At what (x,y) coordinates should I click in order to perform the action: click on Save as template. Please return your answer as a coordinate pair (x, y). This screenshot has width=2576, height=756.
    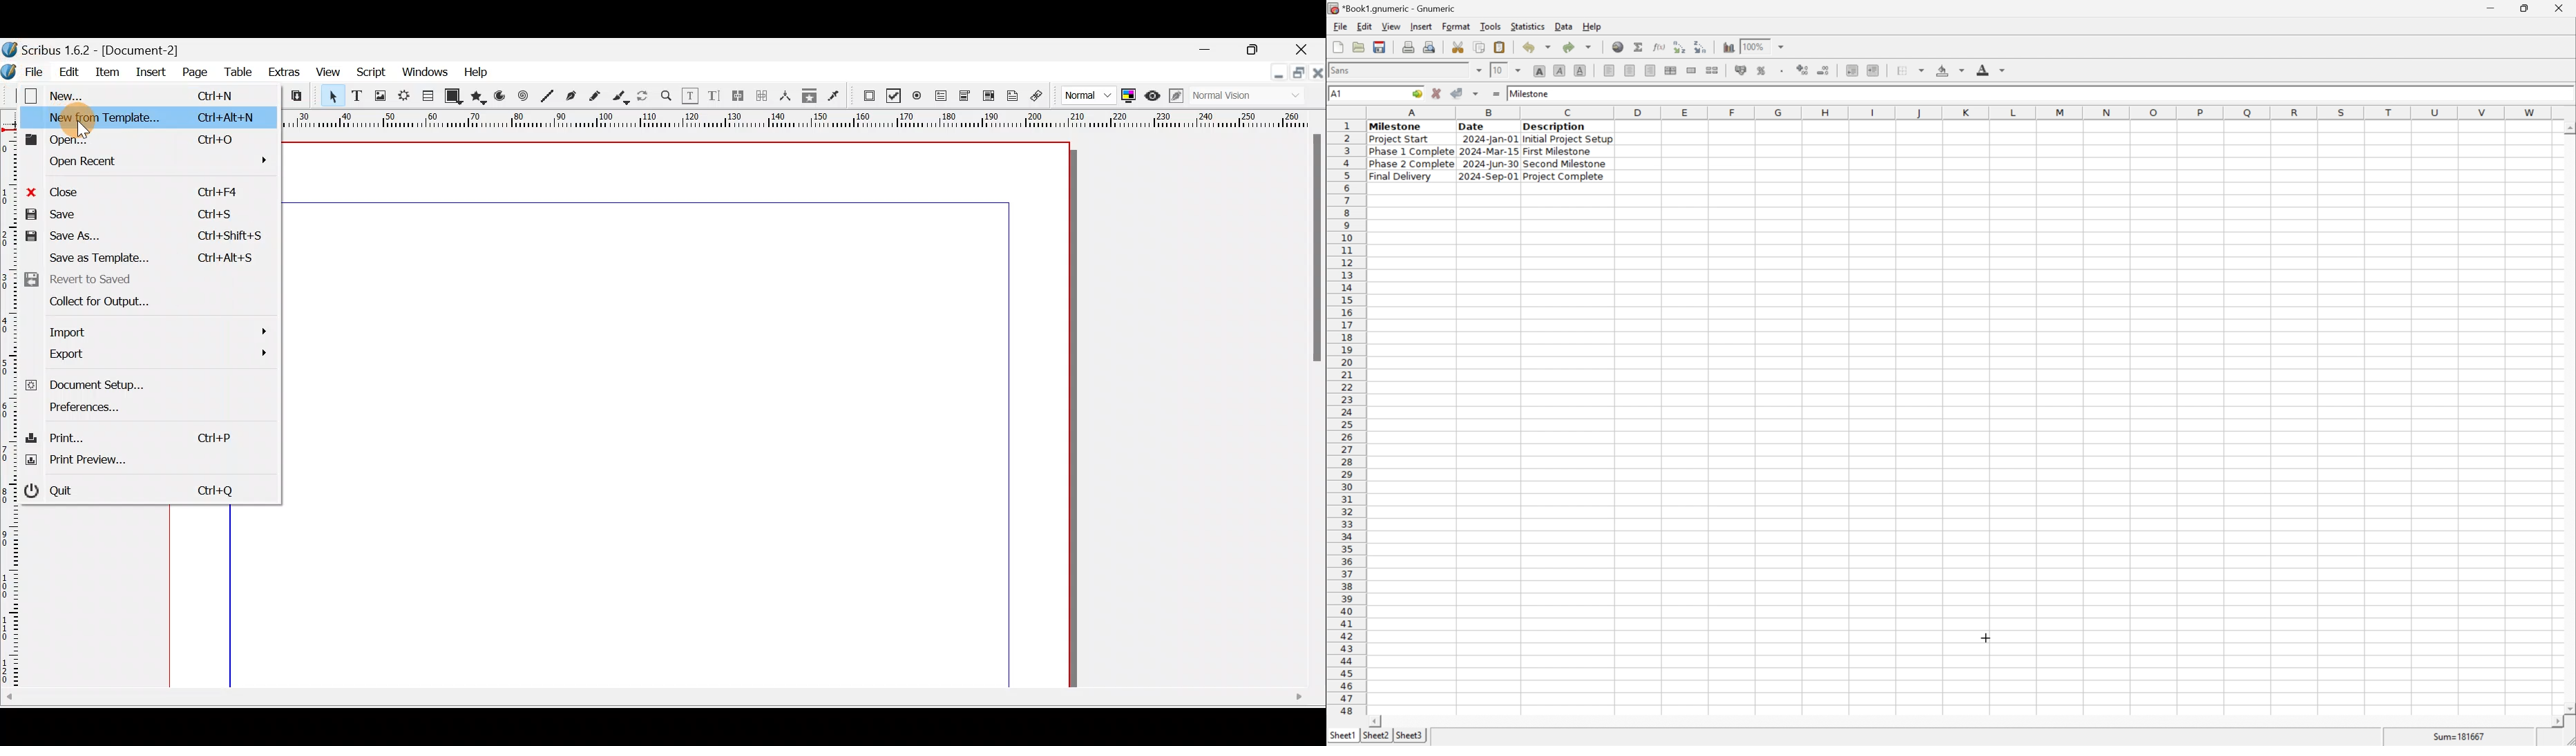
    Looking at the image, I should click on (148, 256).